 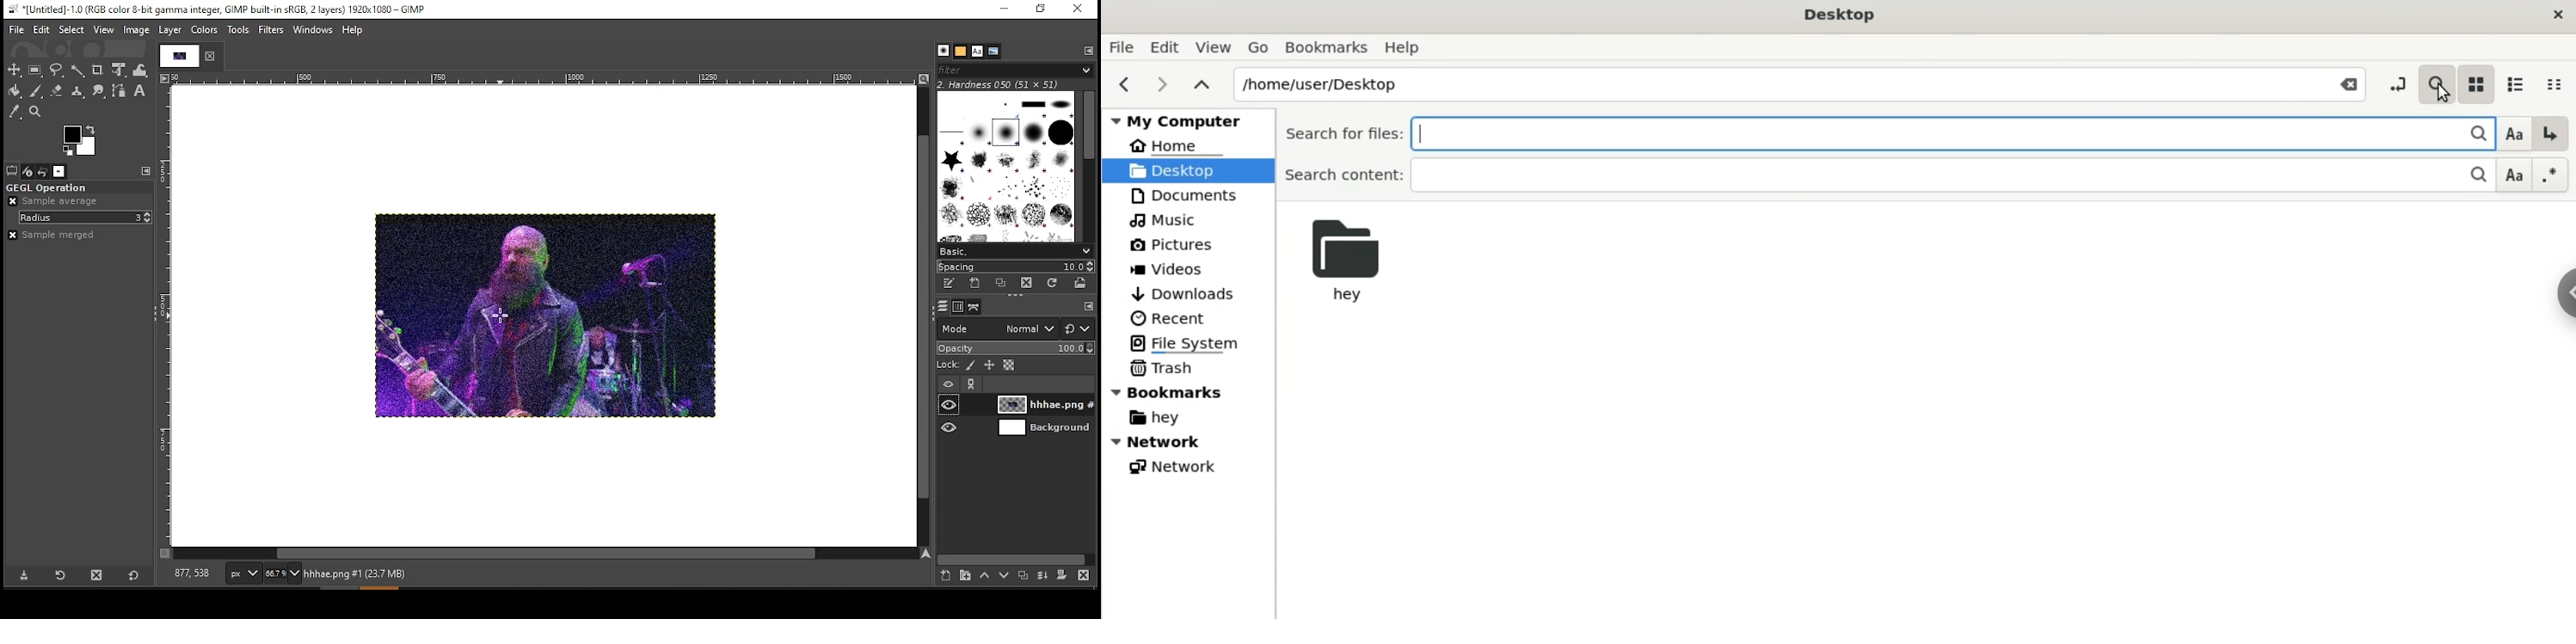 What do you see at coordinates (75, 92) in the screenshot?
I see `heal tool` at bounding box center [75, 92].